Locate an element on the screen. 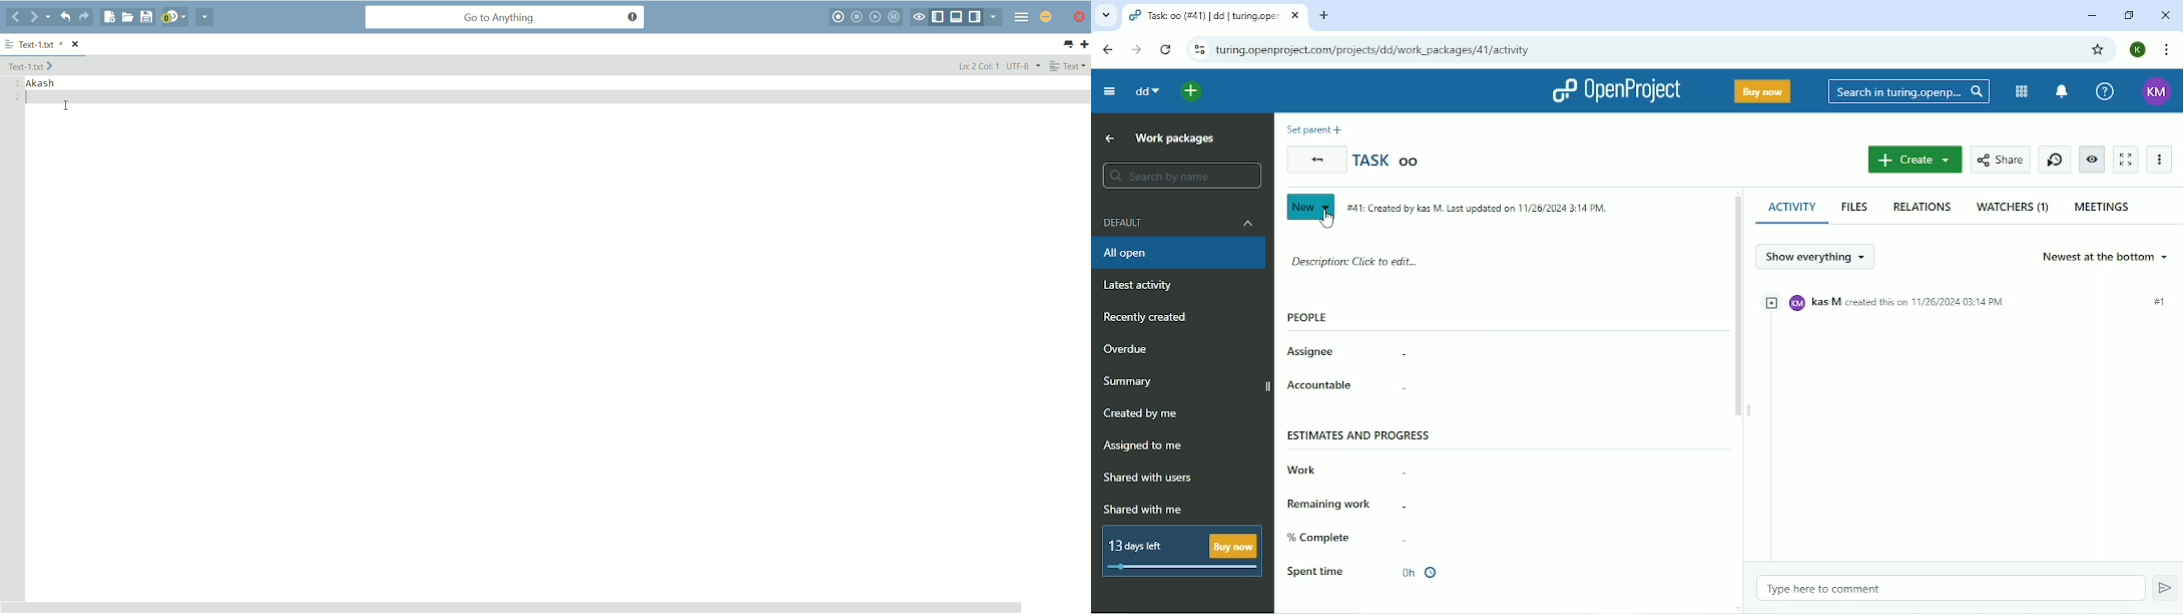 Image resolution: width=2184 pixels, height=616 pixels. All open is located at coordinates (1178, 254).